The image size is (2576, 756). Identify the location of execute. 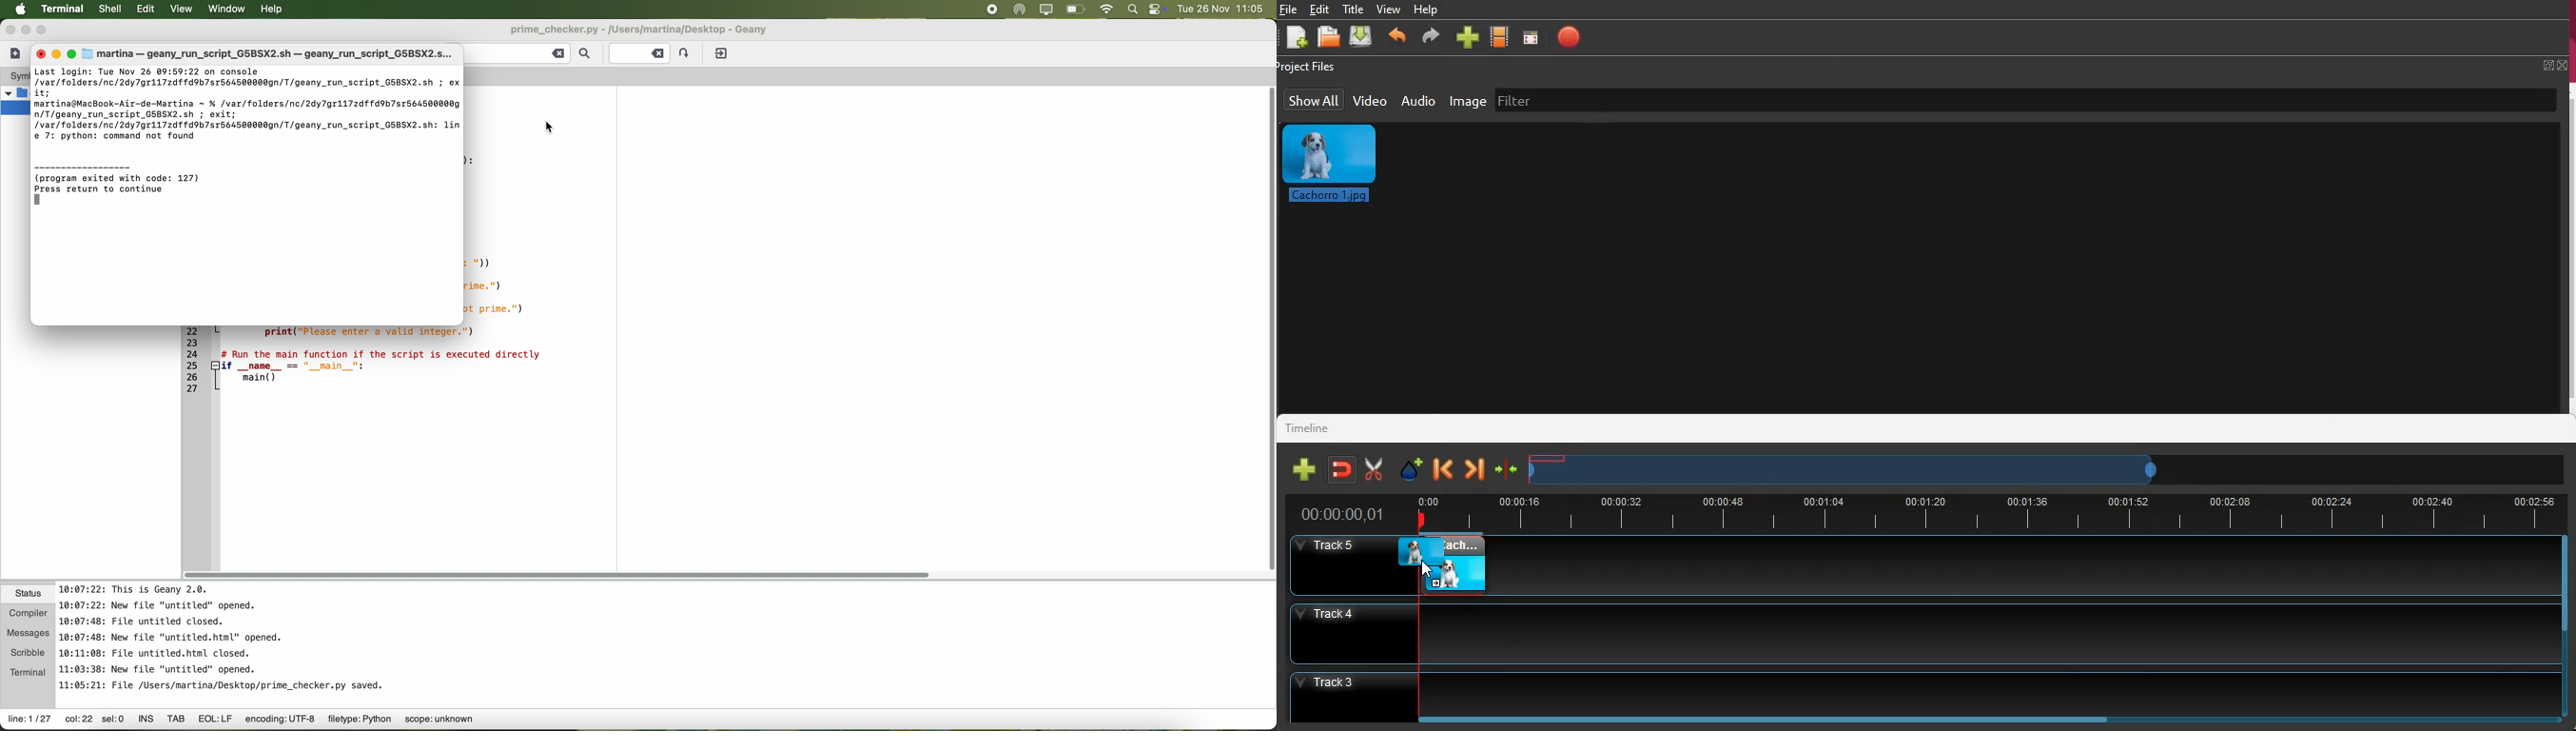
(245, 143).